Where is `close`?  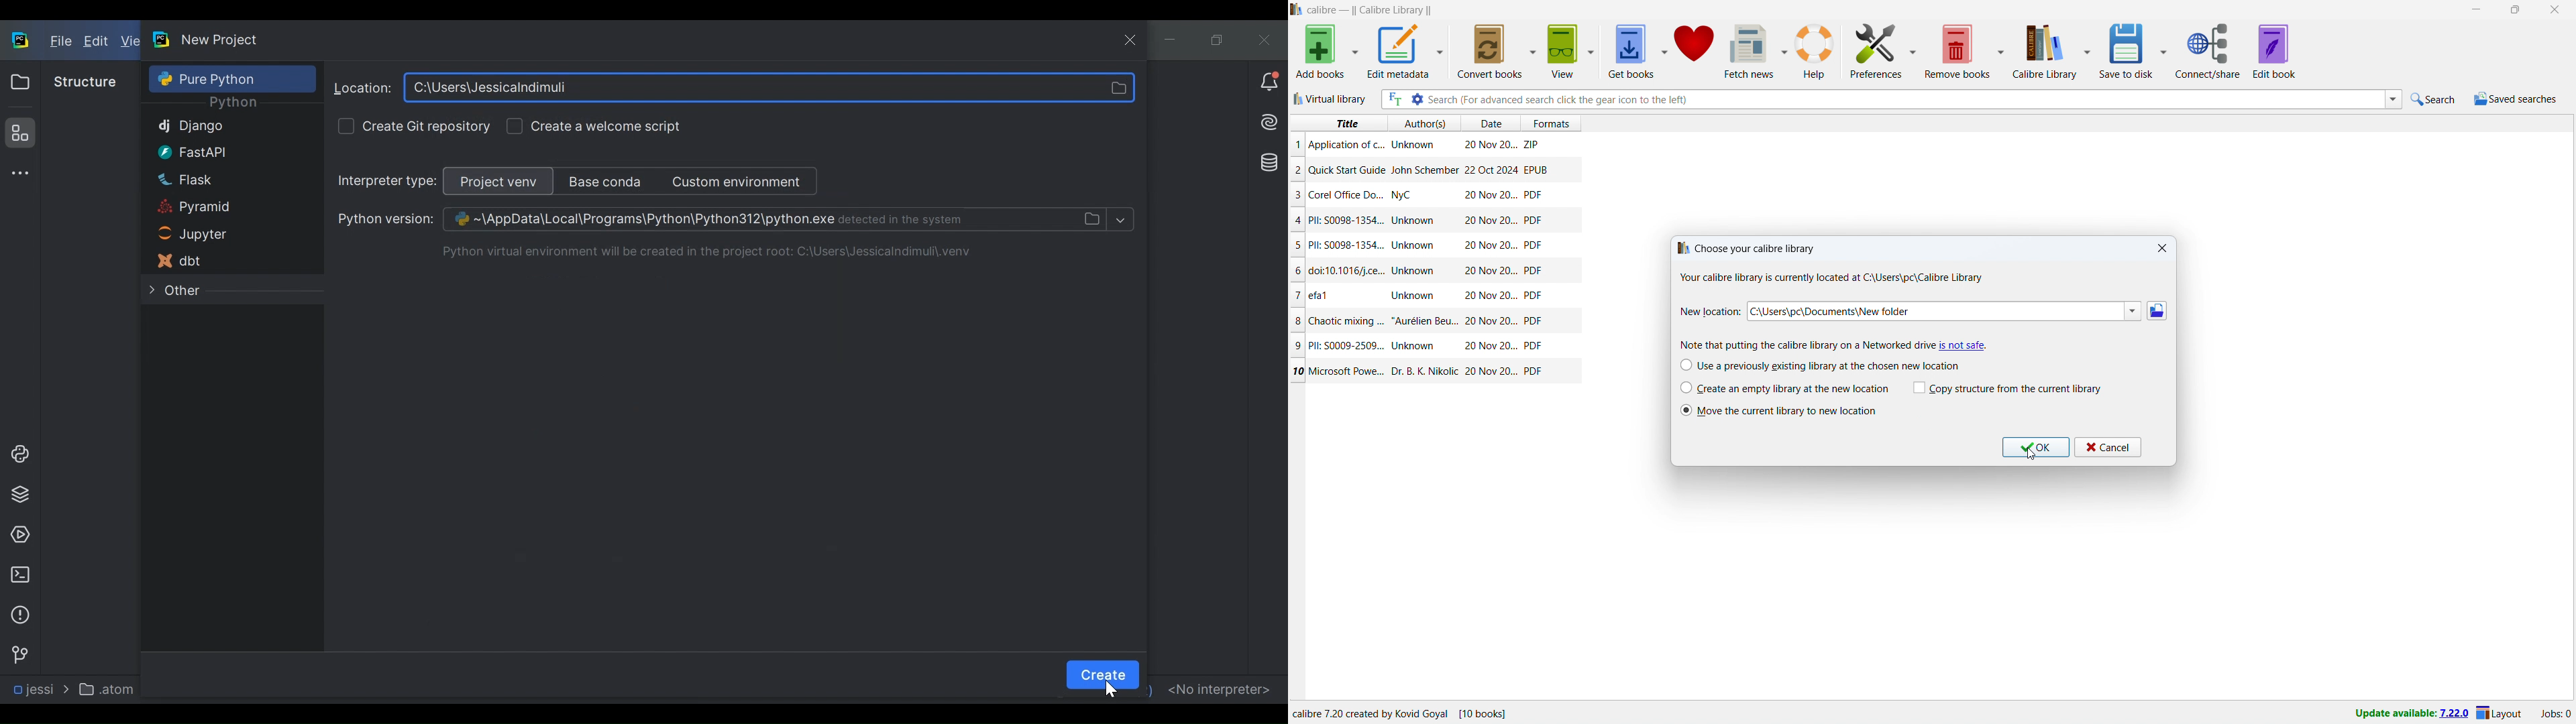 close is located at coordinates (2555, 10).